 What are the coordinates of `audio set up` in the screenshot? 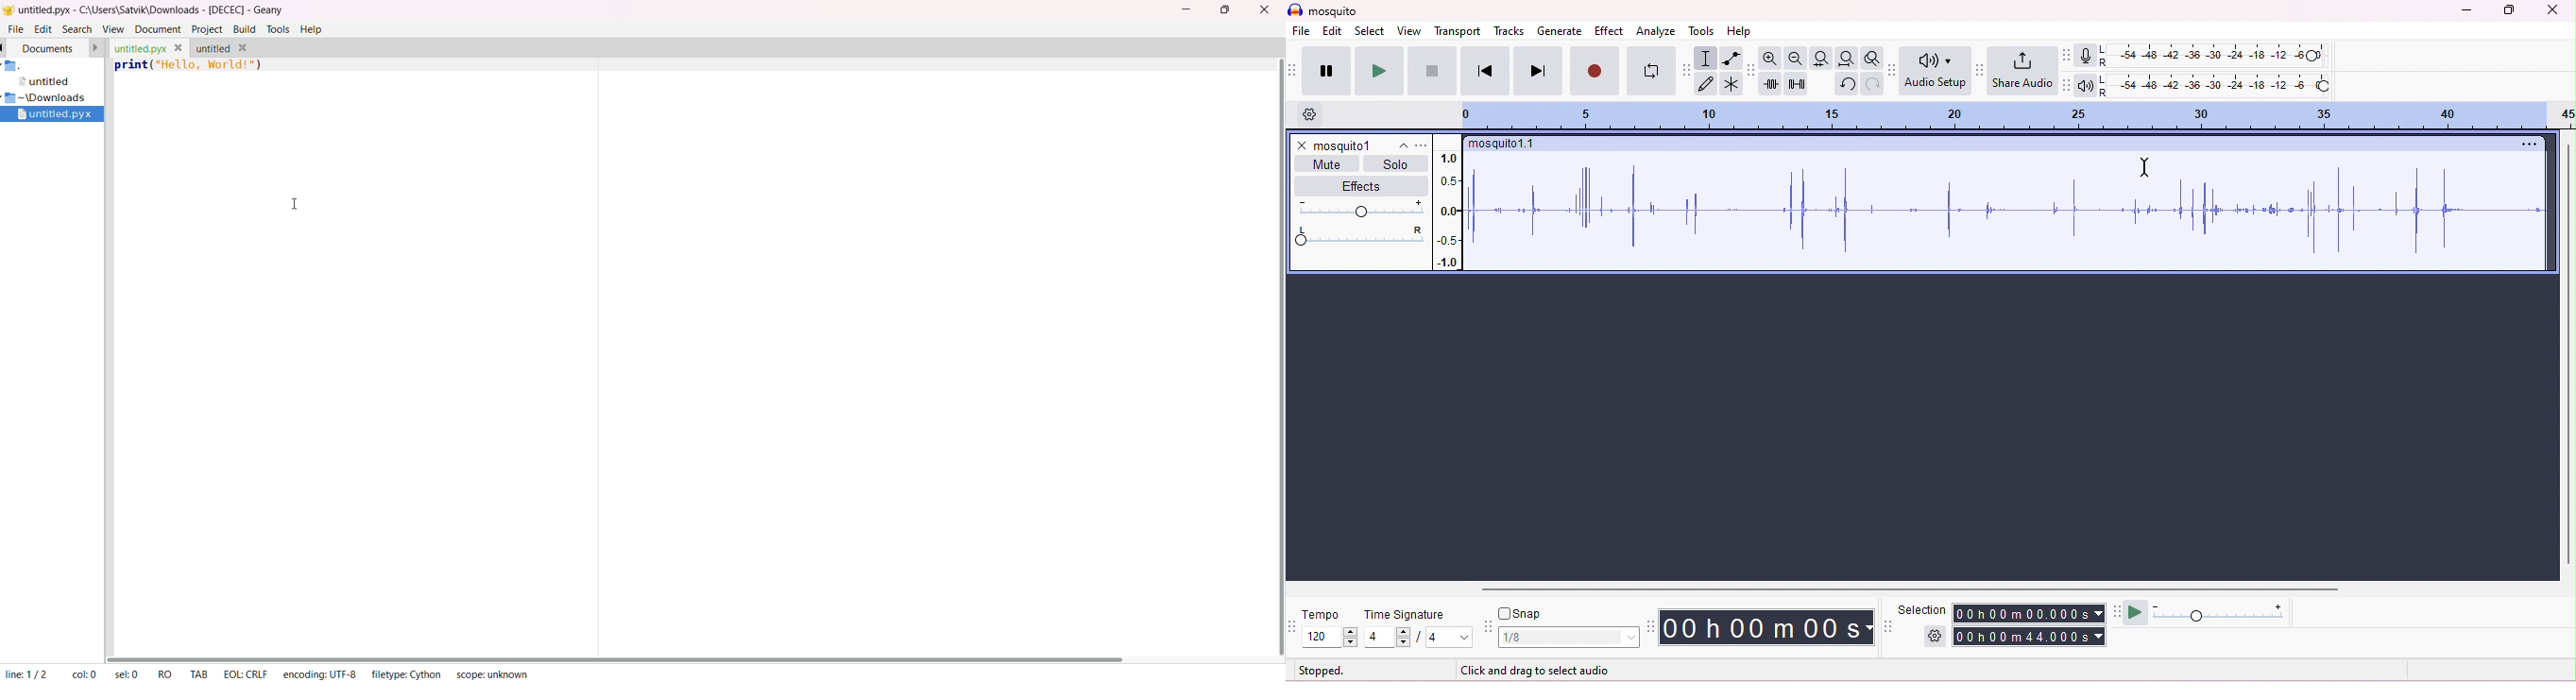 It's located at (1936, 71).